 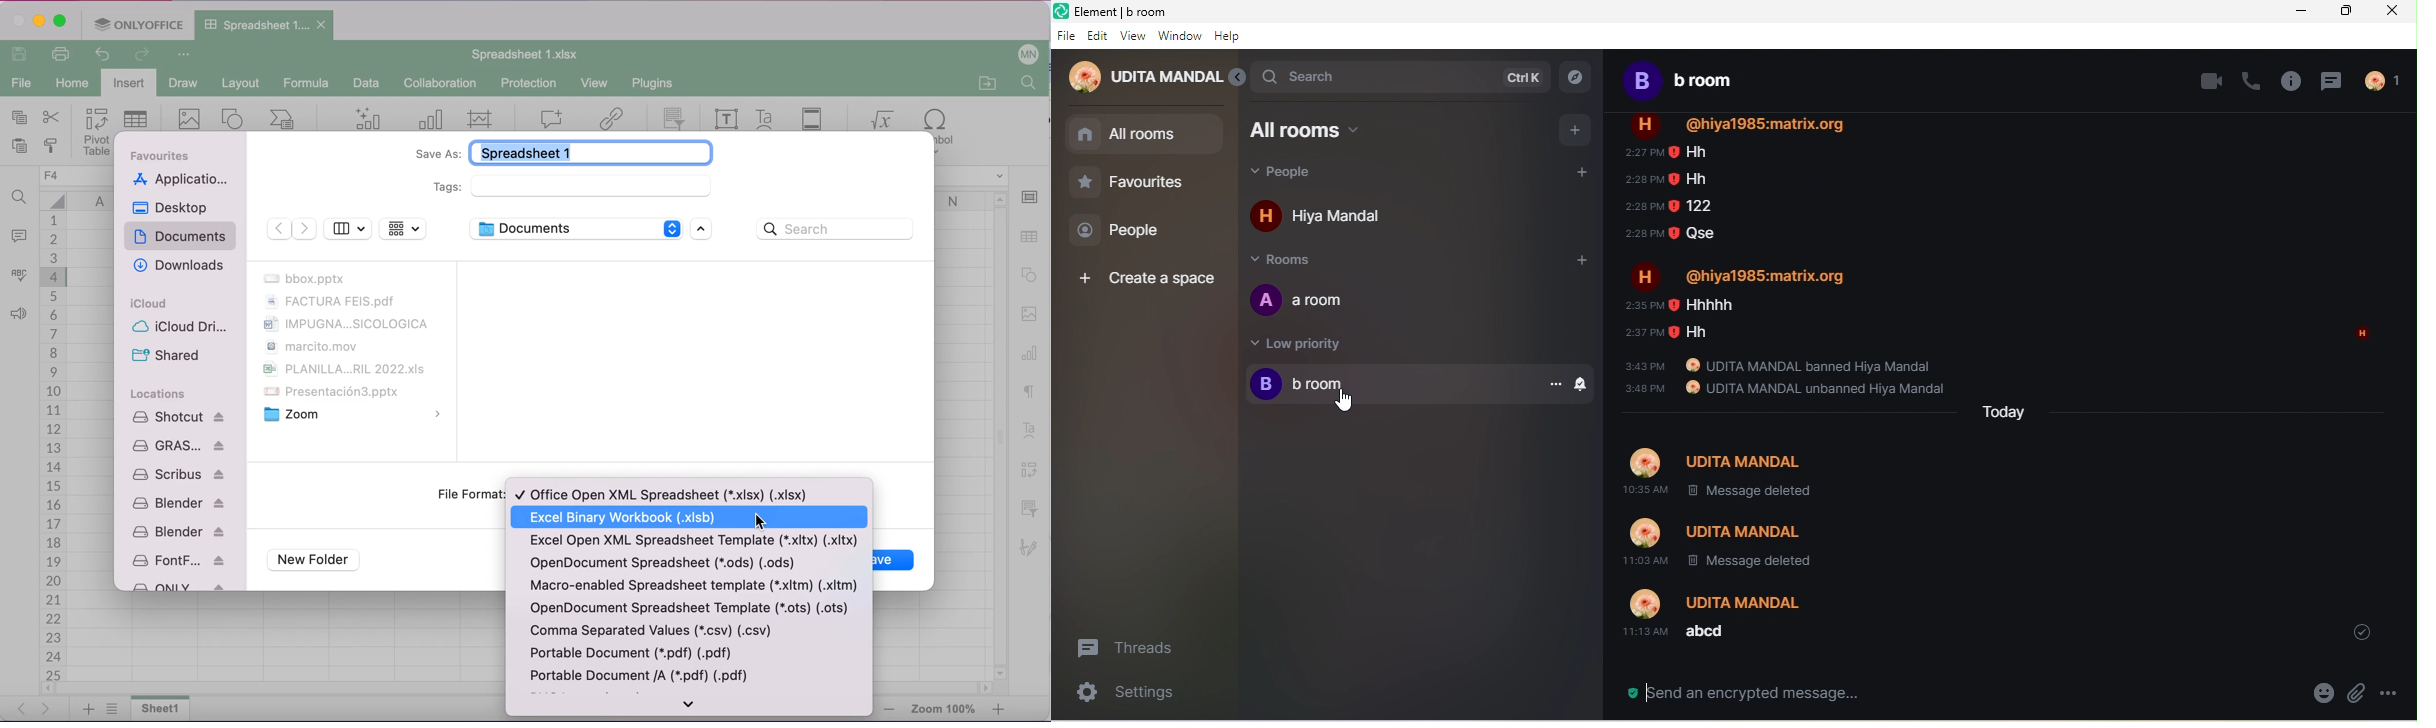 What do you see at coordinates (176, 207) in the screenshot?
I see `desktop` at bounding box center [176, 207].